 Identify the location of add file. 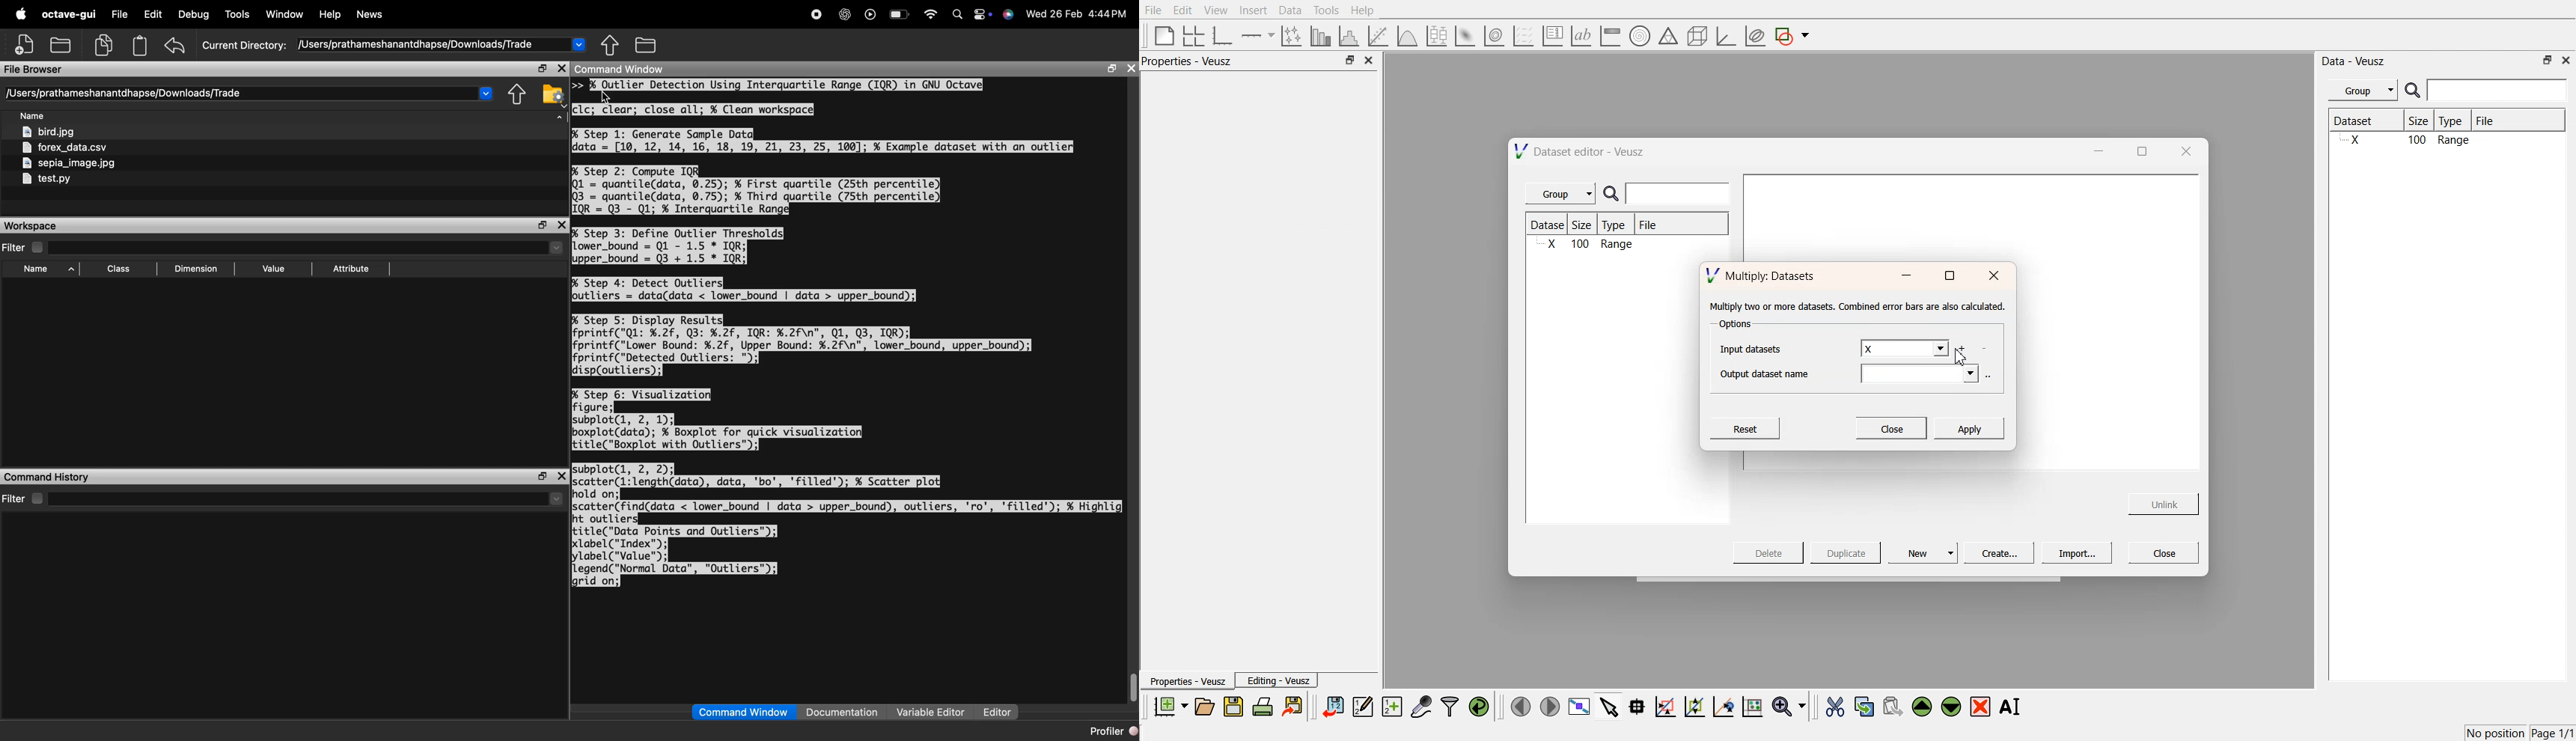
(26, 44).